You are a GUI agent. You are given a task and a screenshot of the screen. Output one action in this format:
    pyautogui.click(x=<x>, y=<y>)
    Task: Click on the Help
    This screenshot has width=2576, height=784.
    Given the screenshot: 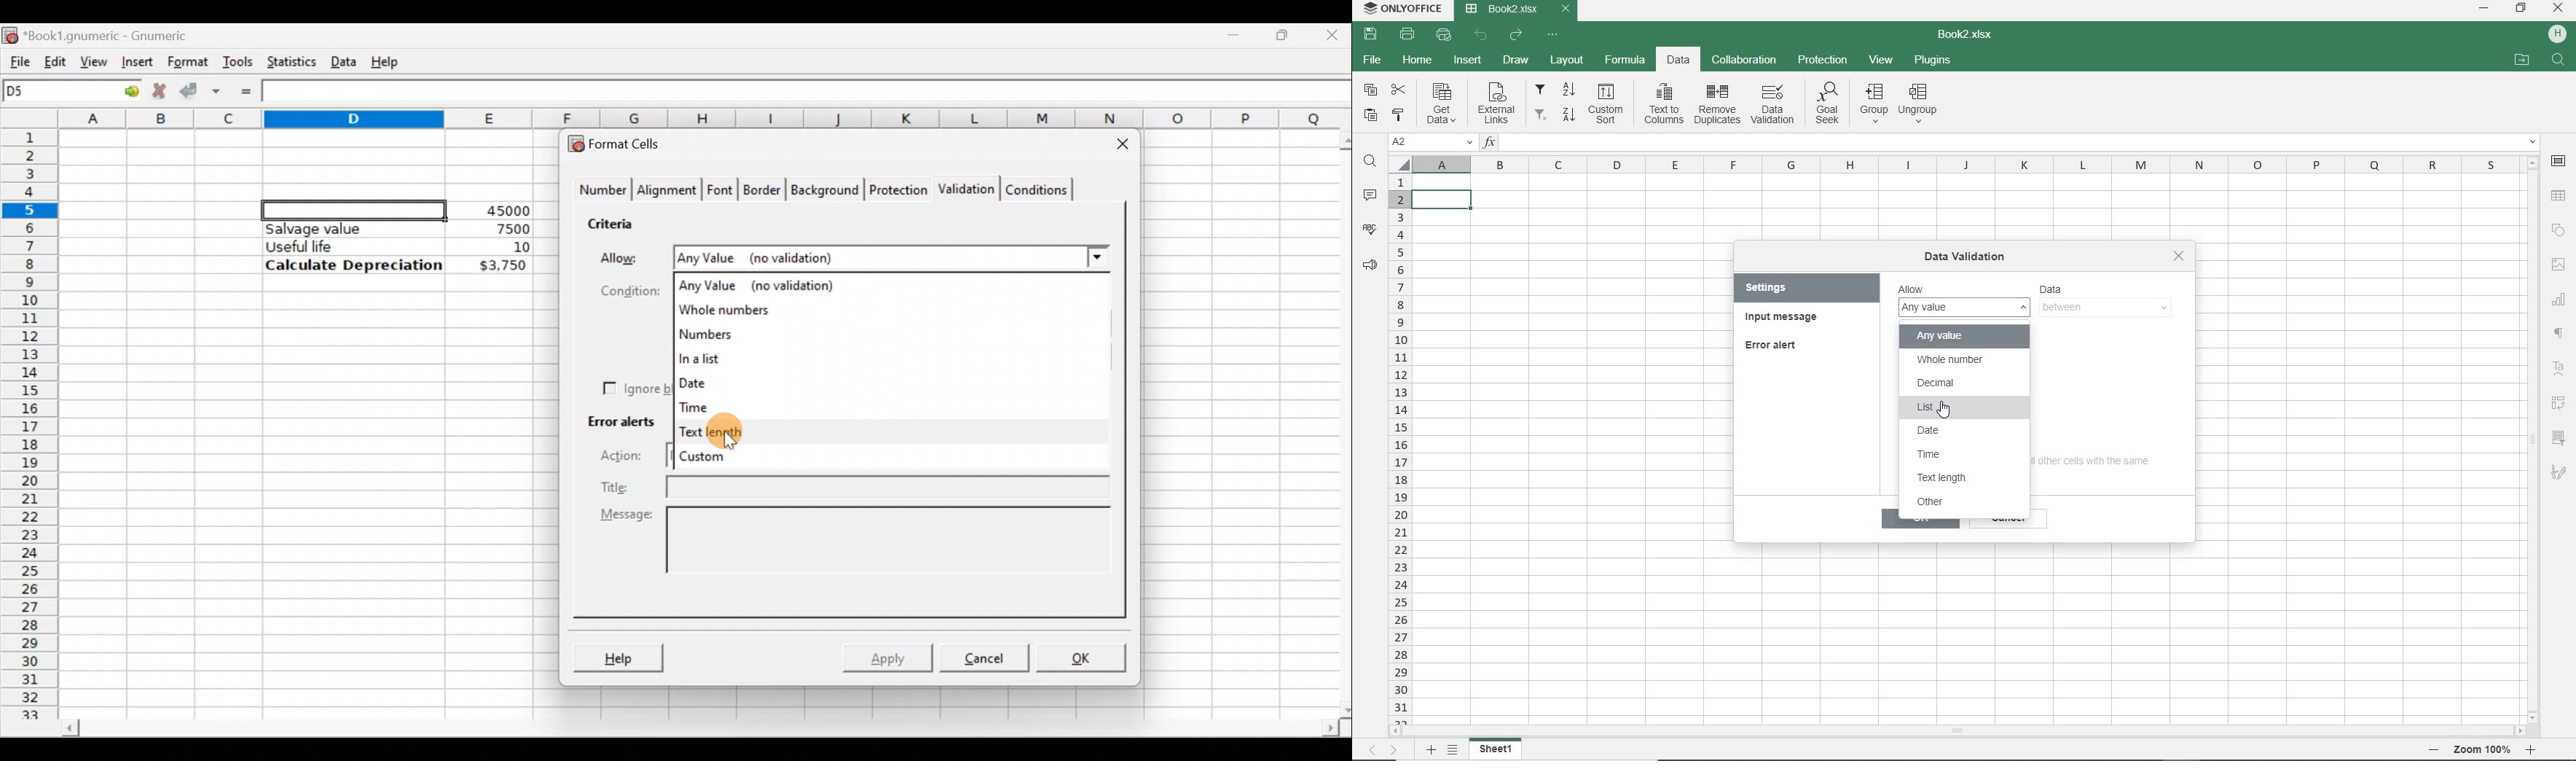 What is the action you would take?
    pyautogui.click(x=387, y=61)
    